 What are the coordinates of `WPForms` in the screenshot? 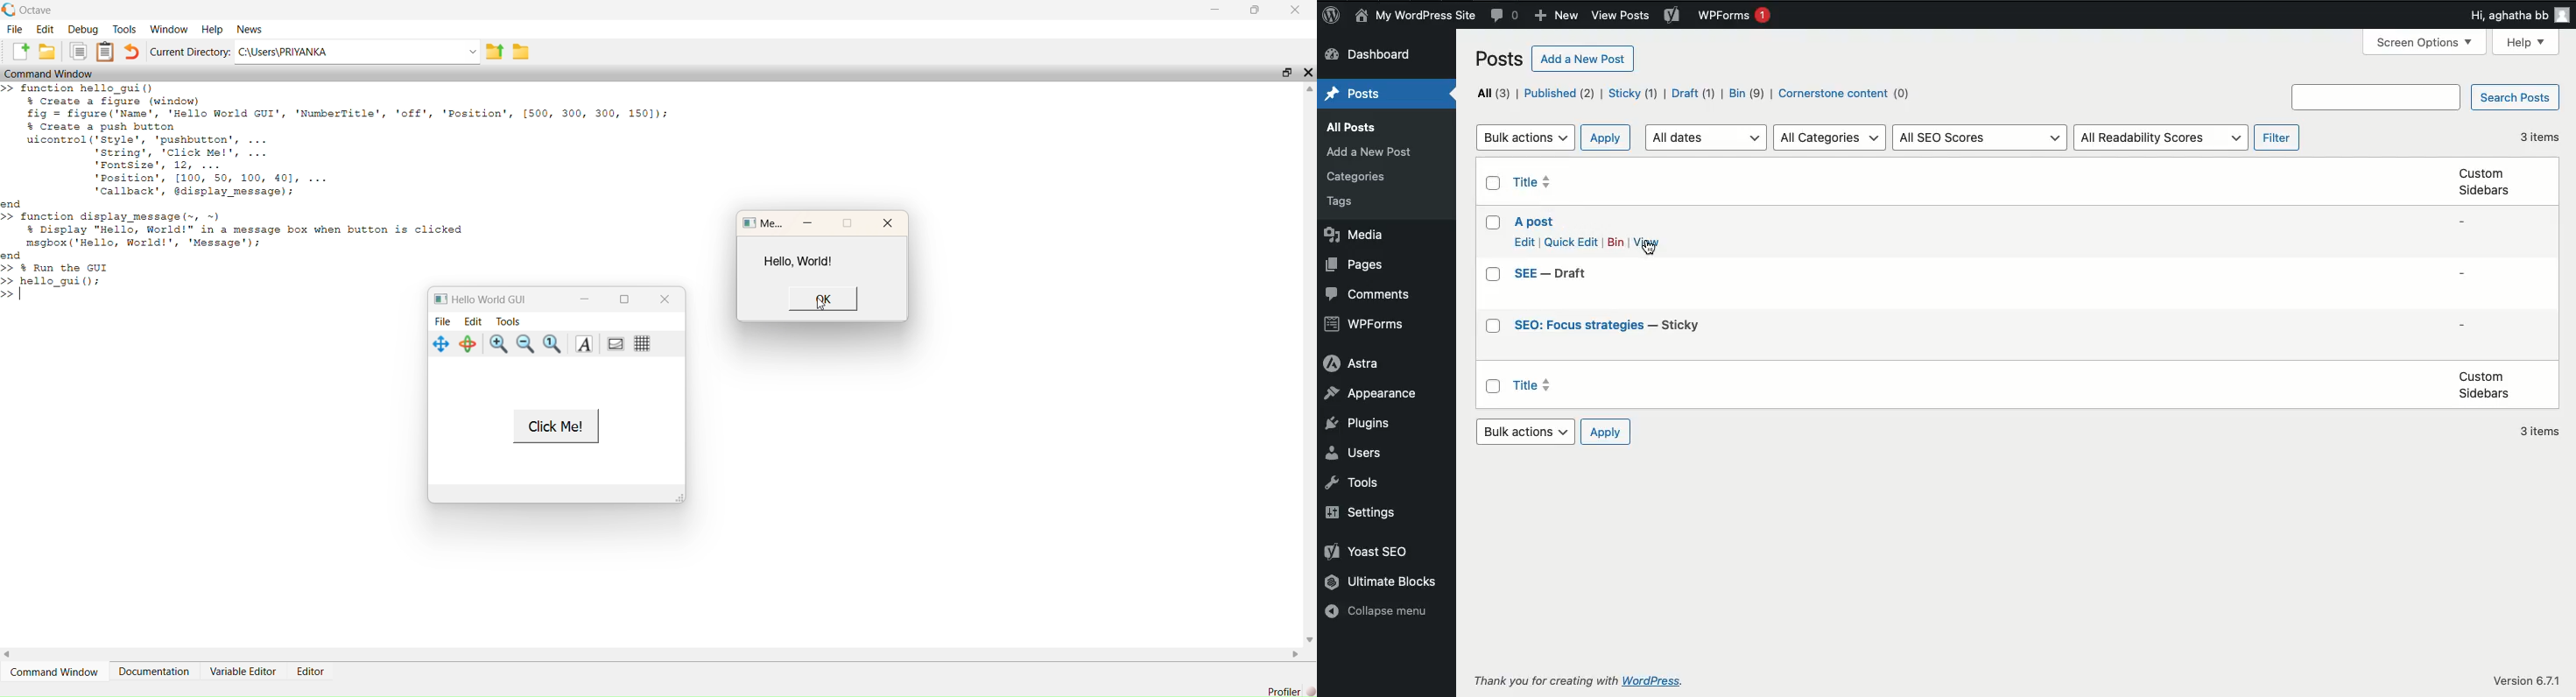 It's located at (1741, 18).